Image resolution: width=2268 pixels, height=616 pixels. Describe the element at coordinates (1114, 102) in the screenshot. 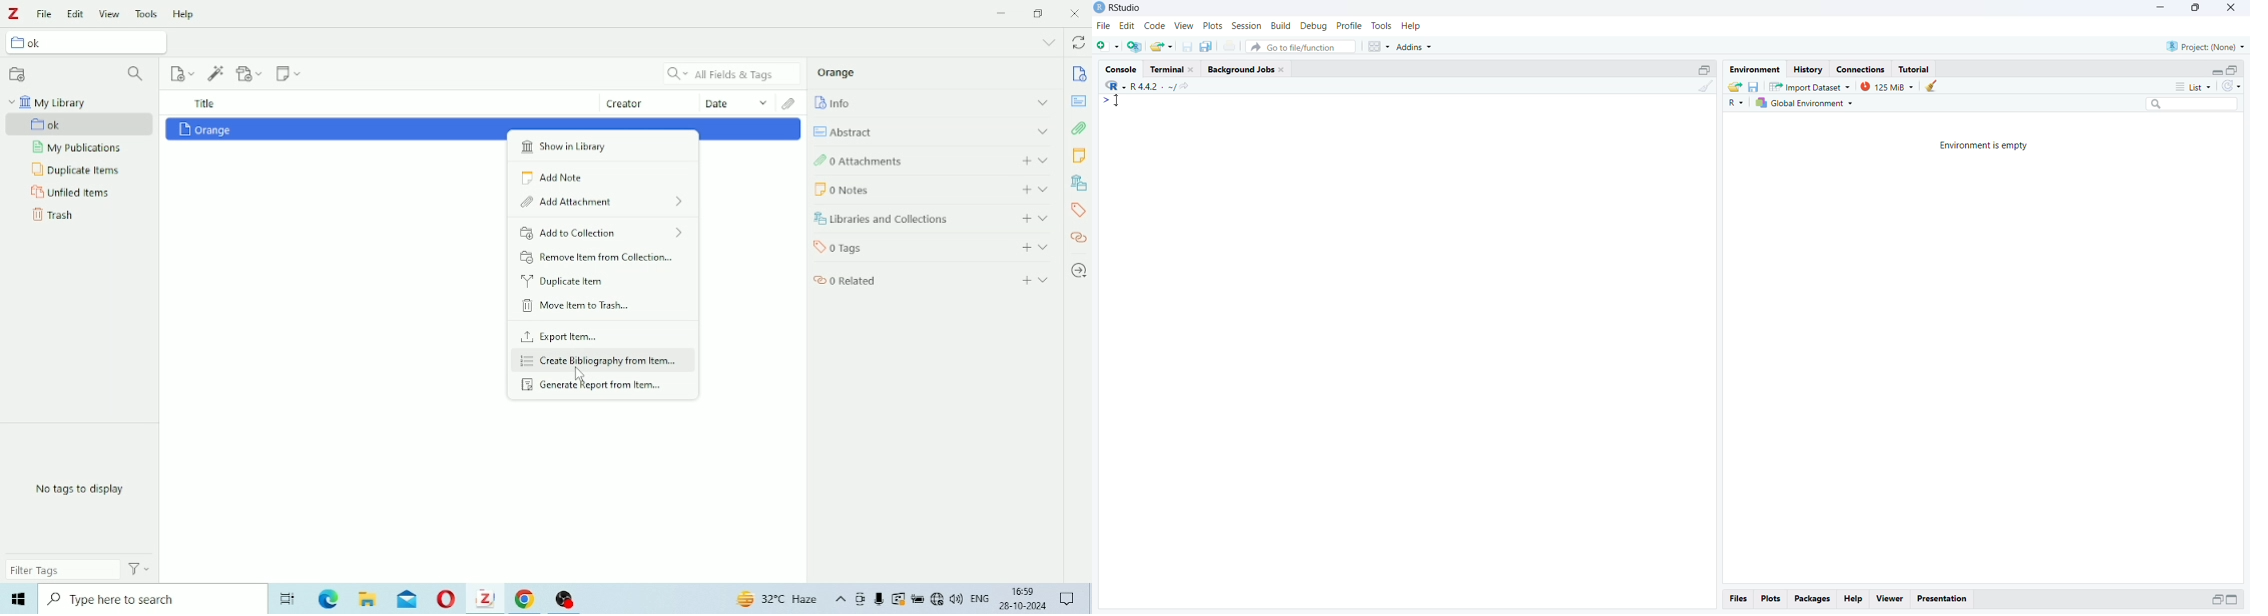

I see `cursor` at that location.